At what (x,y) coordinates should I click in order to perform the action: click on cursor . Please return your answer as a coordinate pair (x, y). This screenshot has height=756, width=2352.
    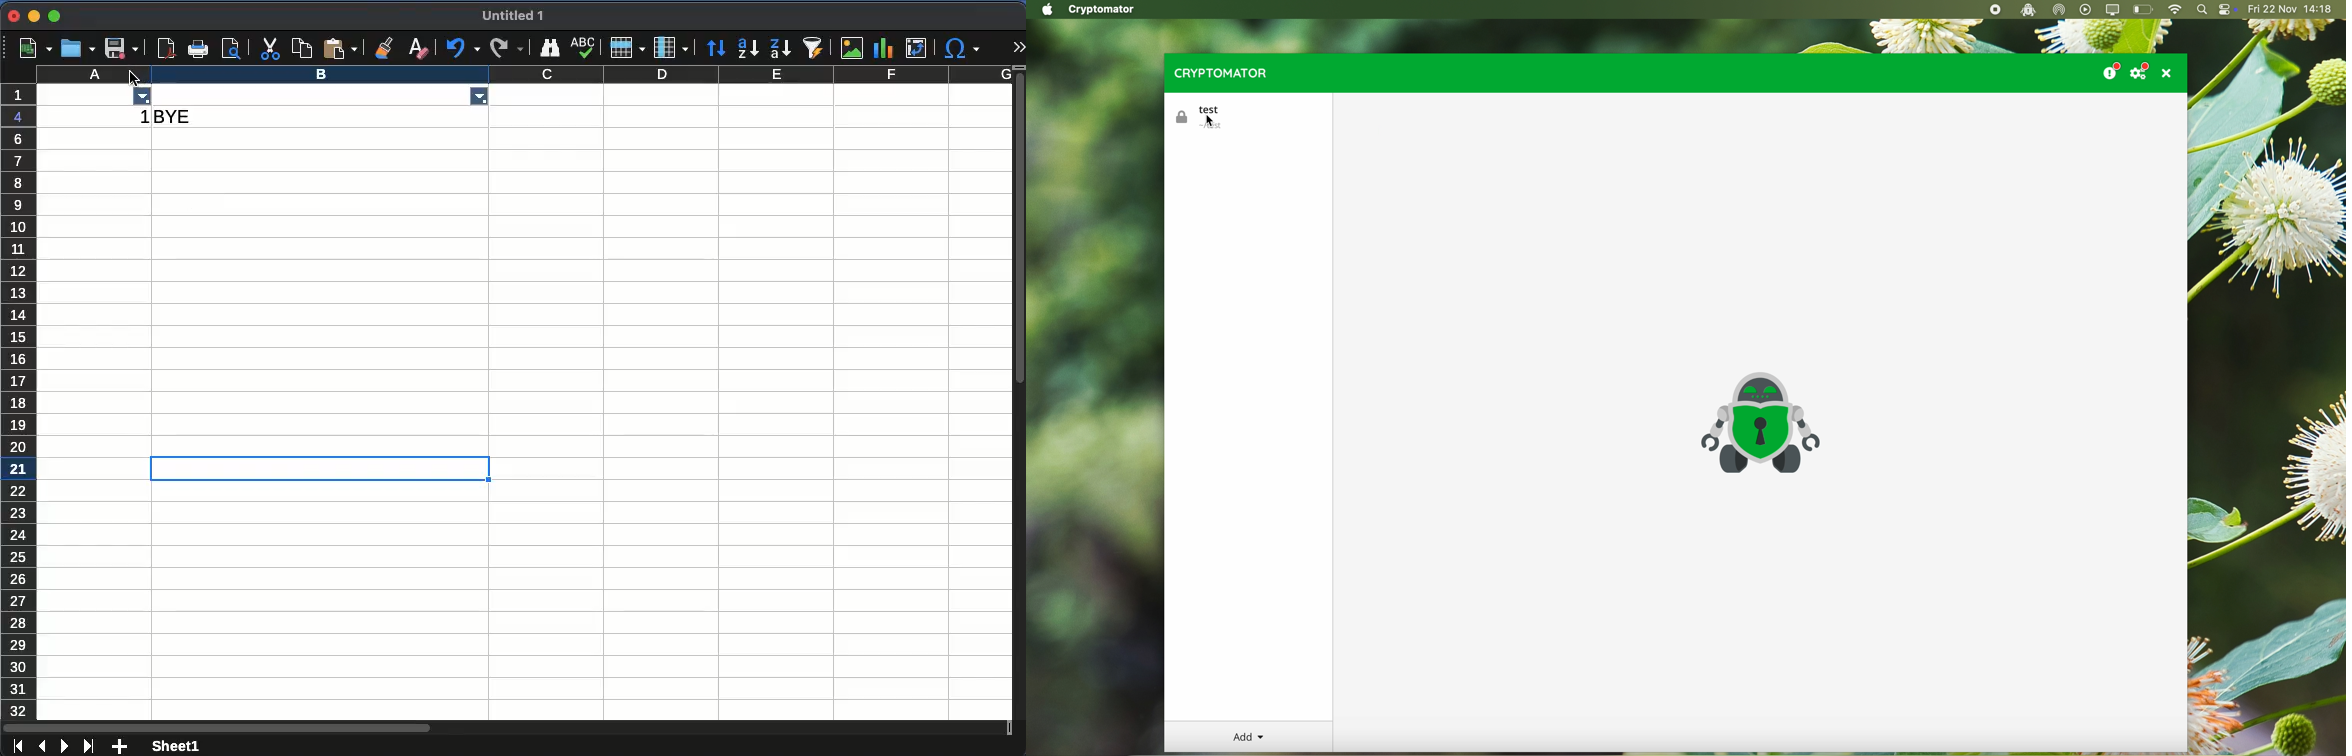
    Looking at the image, I should click on (128, 78).